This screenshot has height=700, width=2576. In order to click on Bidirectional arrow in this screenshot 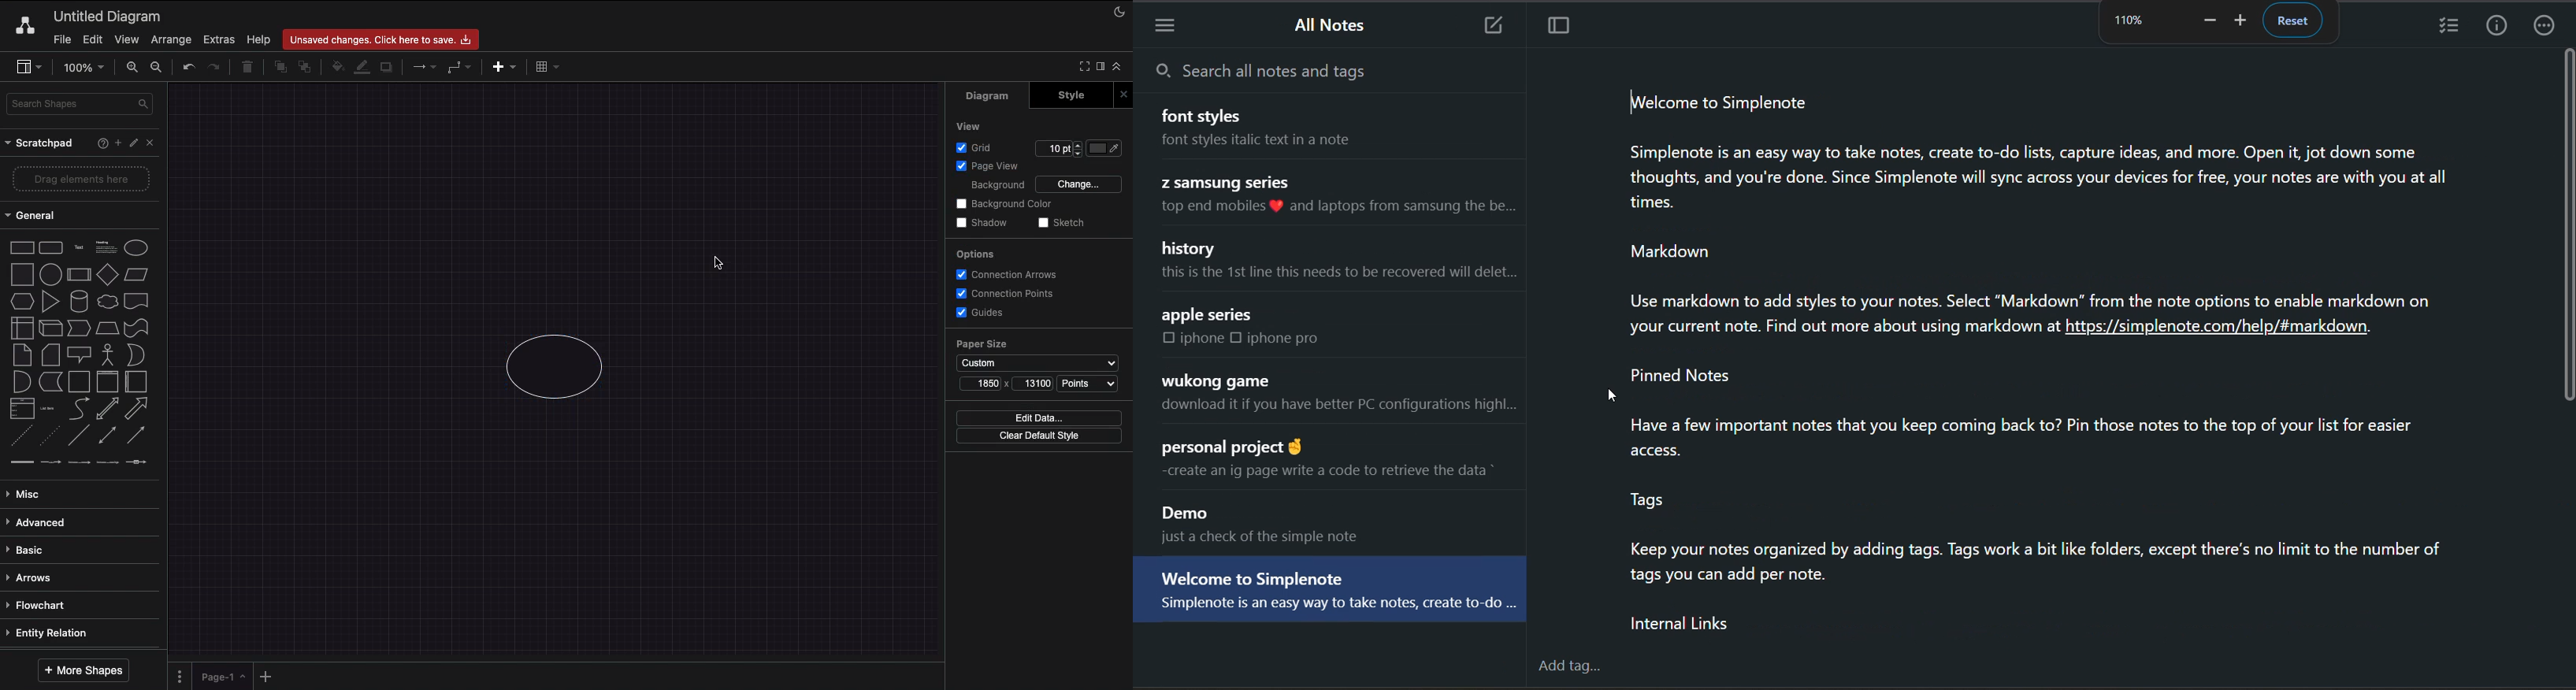, I will do `click(107, 408)`.